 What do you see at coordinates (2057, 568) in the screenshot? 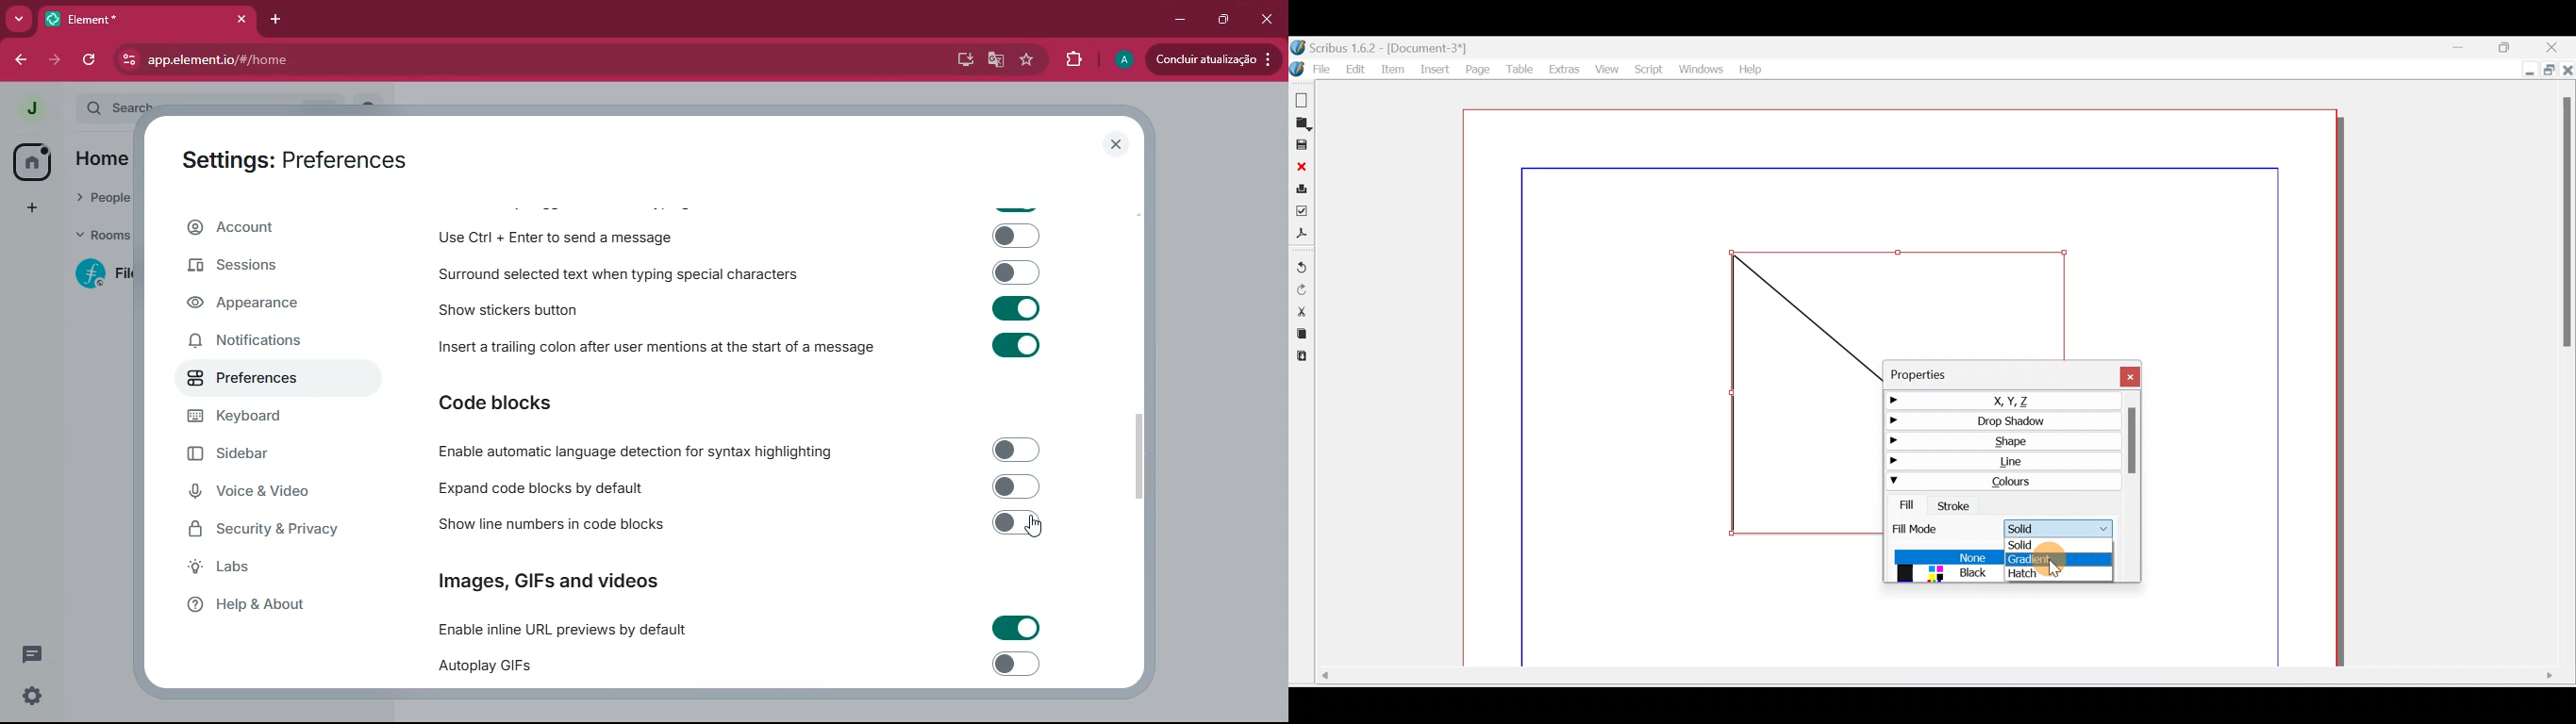
I see `cursor` at bounding box center [2057, 568].